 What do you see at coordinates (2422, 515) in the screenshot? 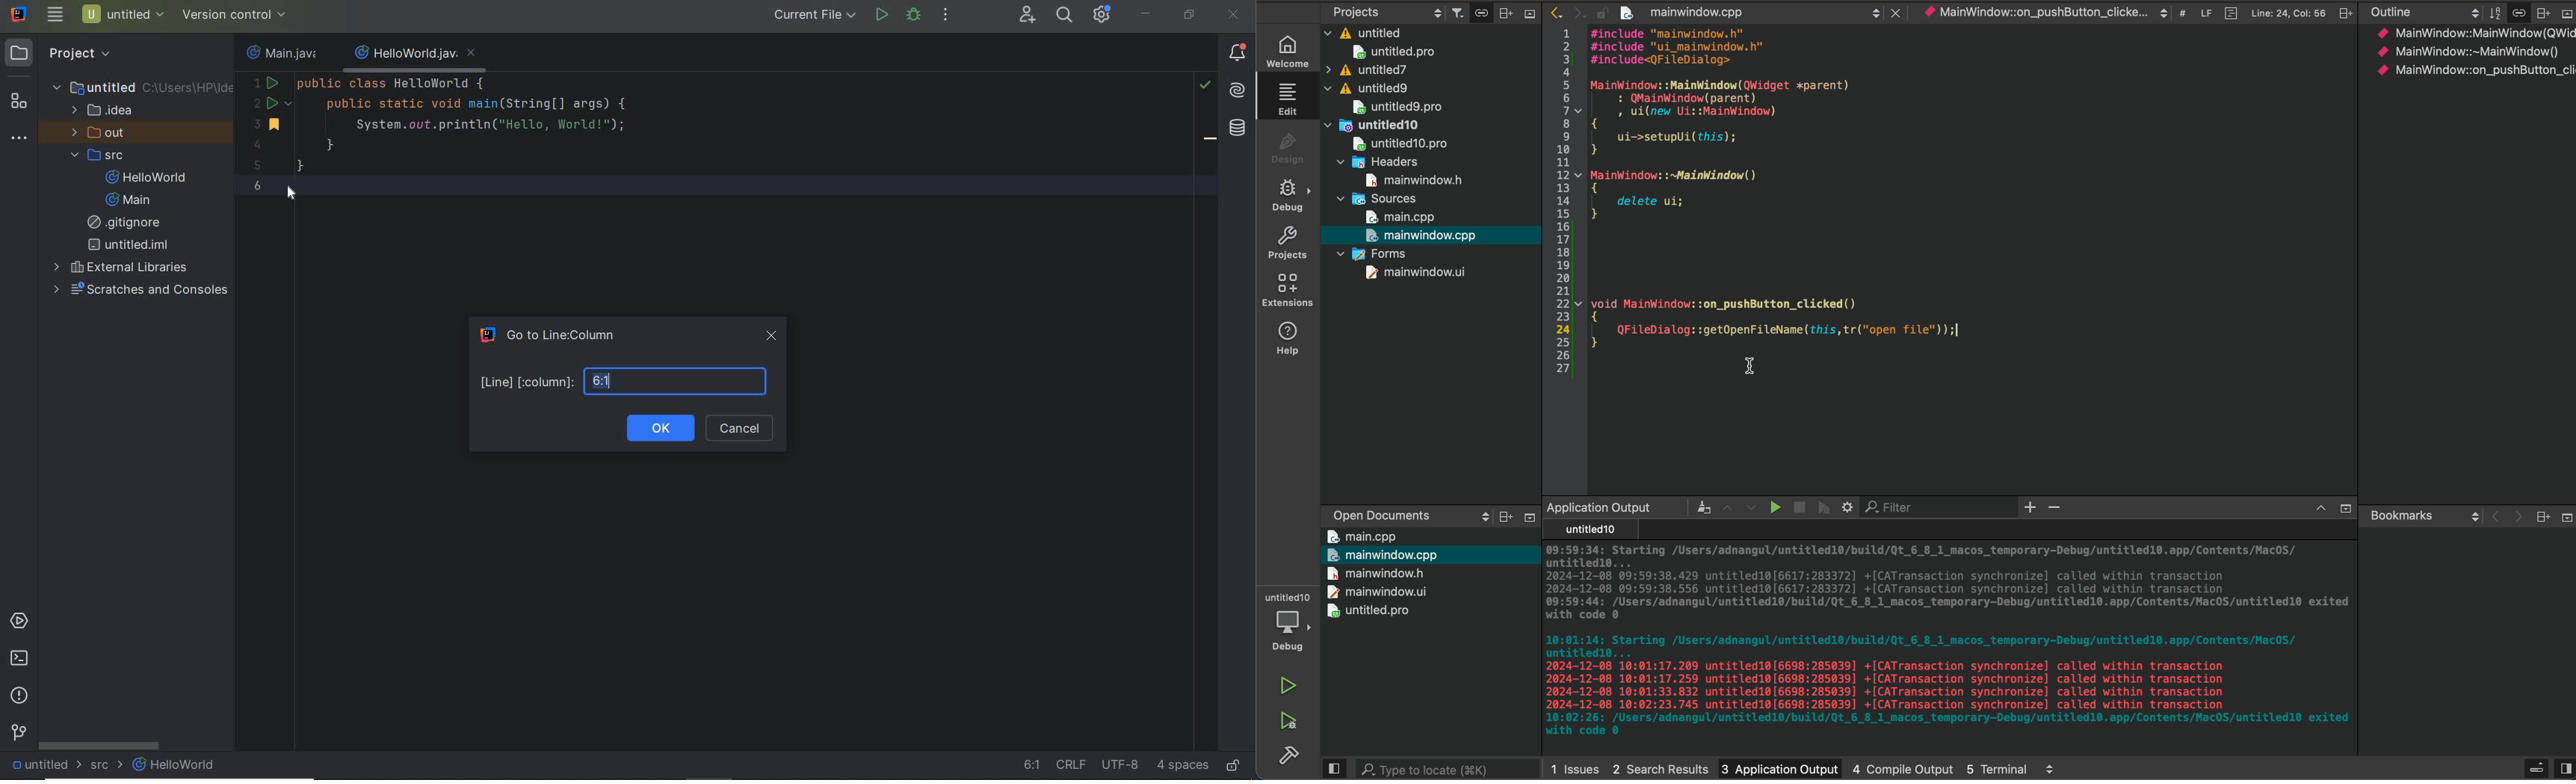
I see `Bookmarks dropdown` at bounding box center [2422, 515].